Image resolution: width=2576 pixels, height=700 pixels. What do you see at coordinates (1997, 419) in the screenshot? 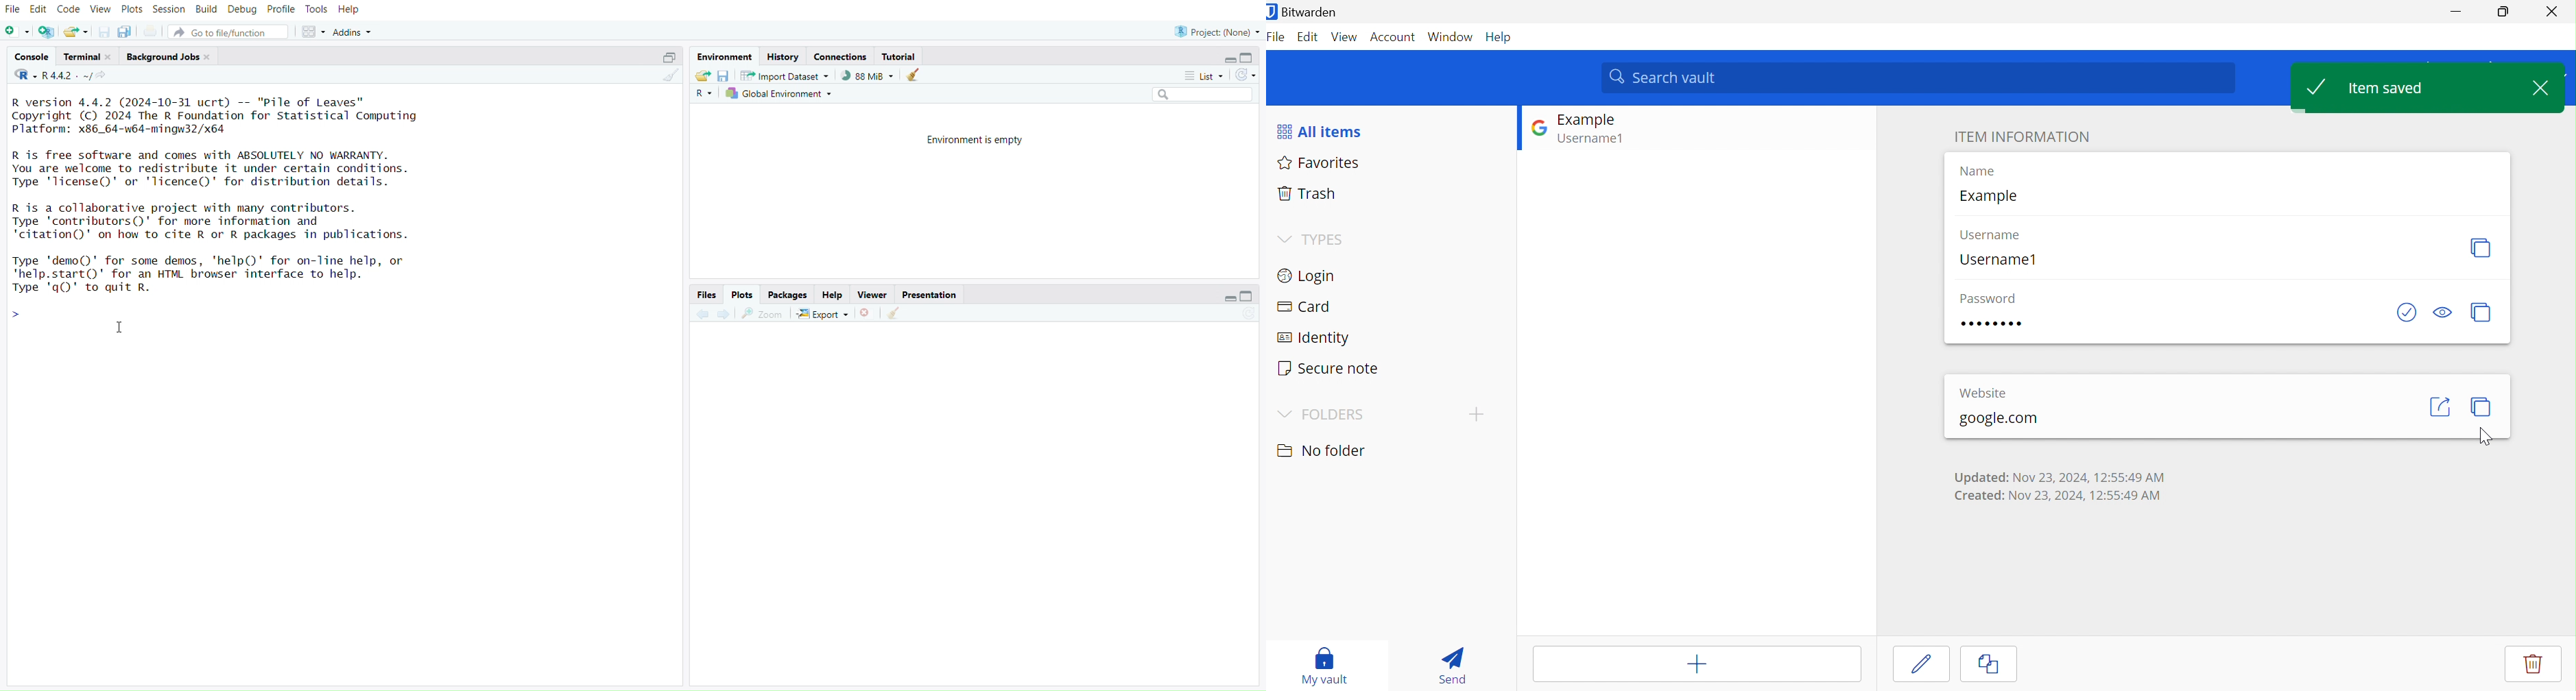
I see `google.com` at bounding box center [1997, 419].